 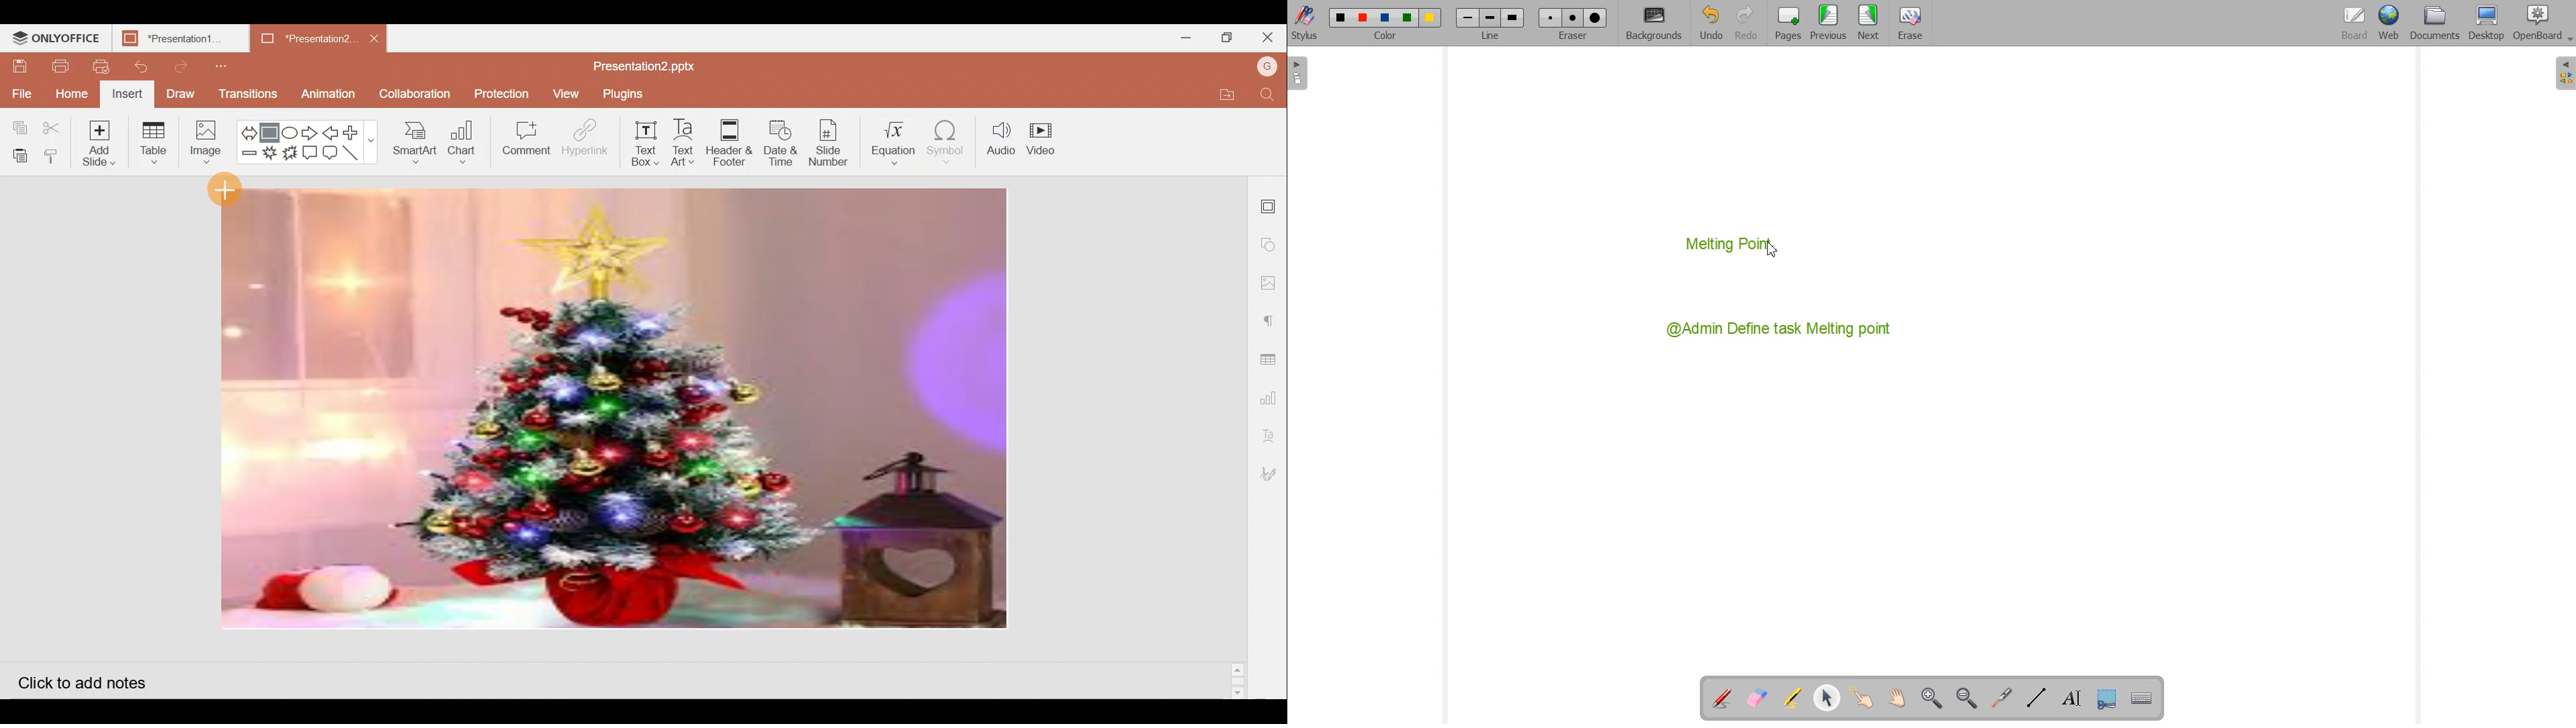 What do you see at coordinates (655, 64) in the screenshot?
I see `Presentation2.pptx` at bounding box center [655, 64].